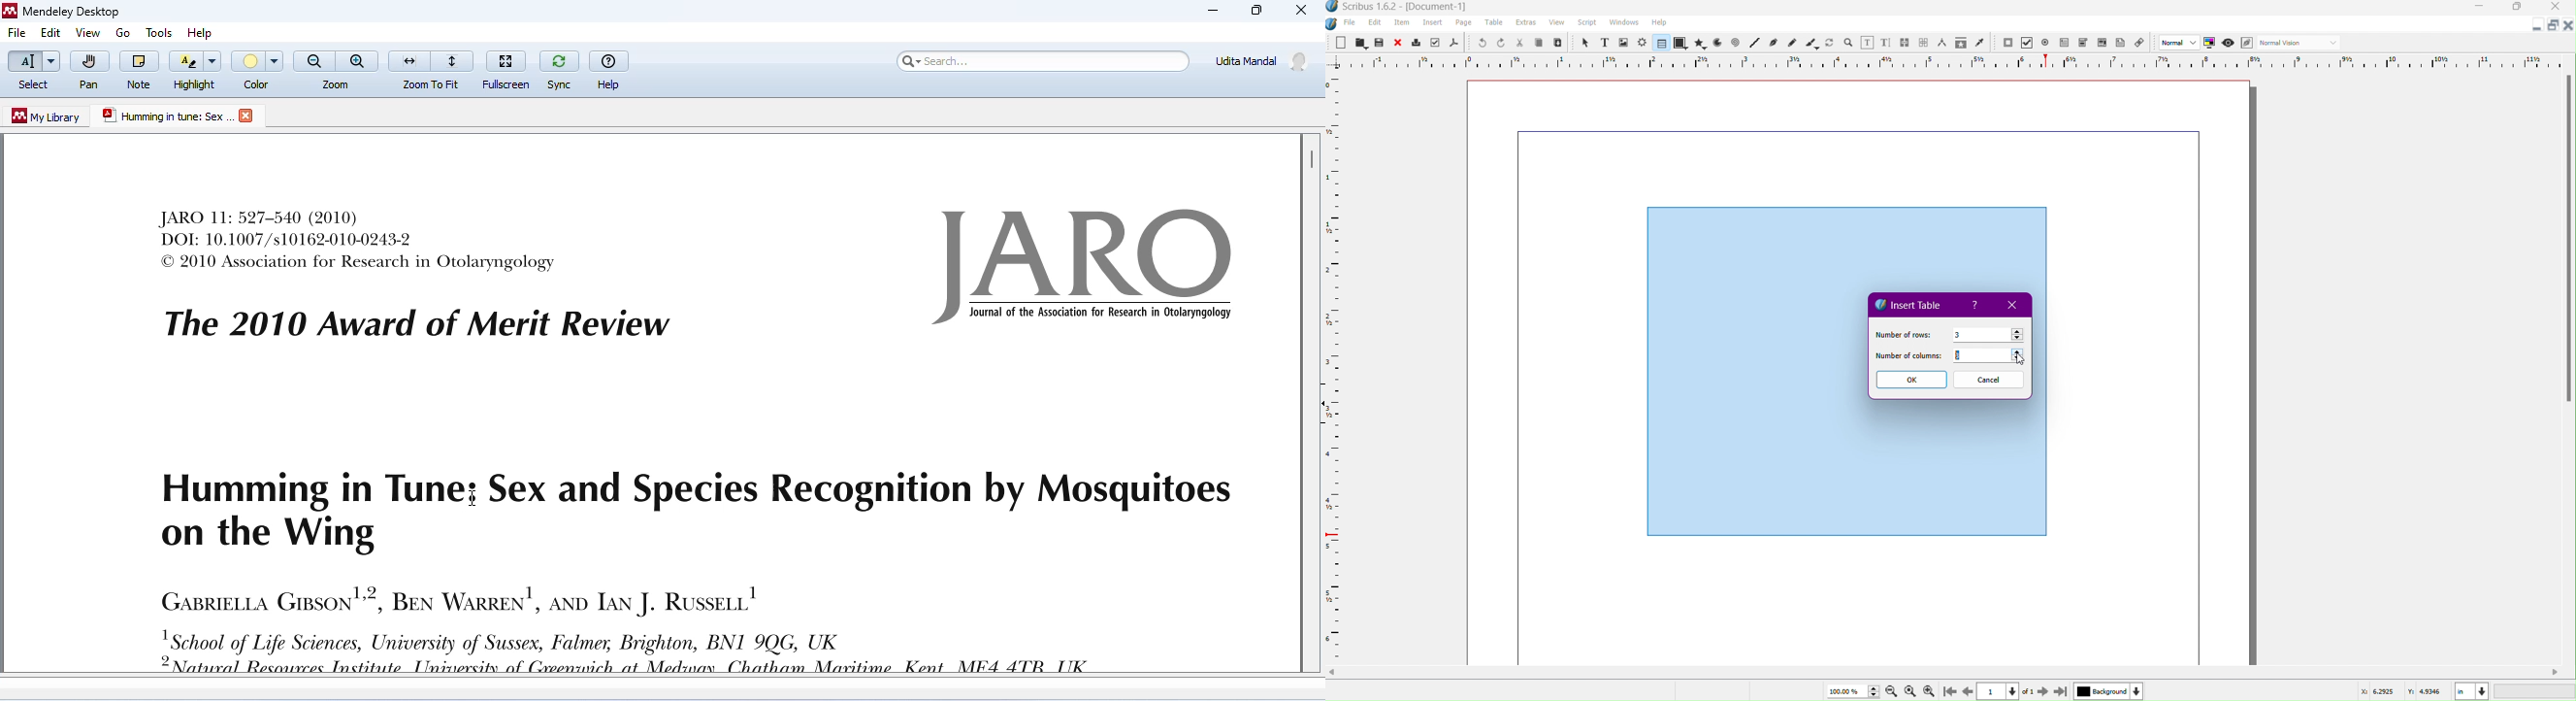 The width and height of the screenshot is (2576, 728). Describe the element at coordinates (1701, 43) in the screenshot. I see `Polygon` at that location.